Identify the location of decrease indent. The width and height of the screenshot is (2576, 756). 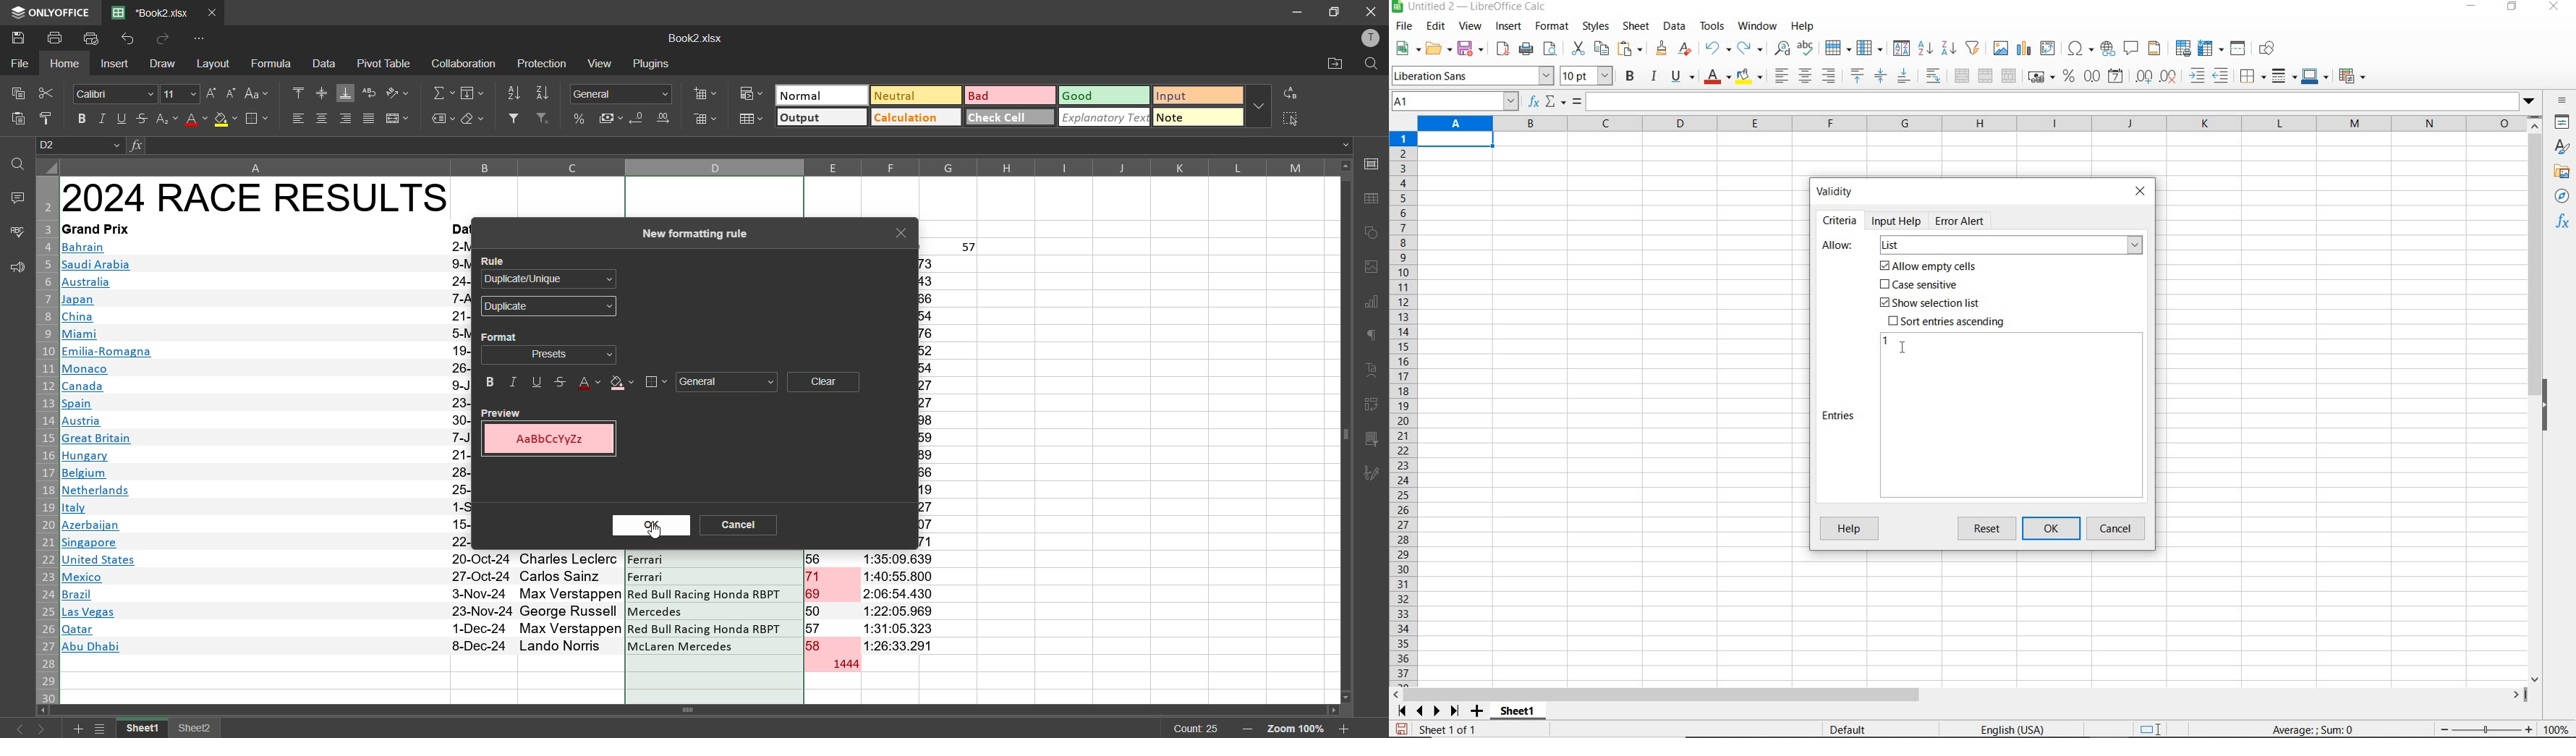
(2224, 76).